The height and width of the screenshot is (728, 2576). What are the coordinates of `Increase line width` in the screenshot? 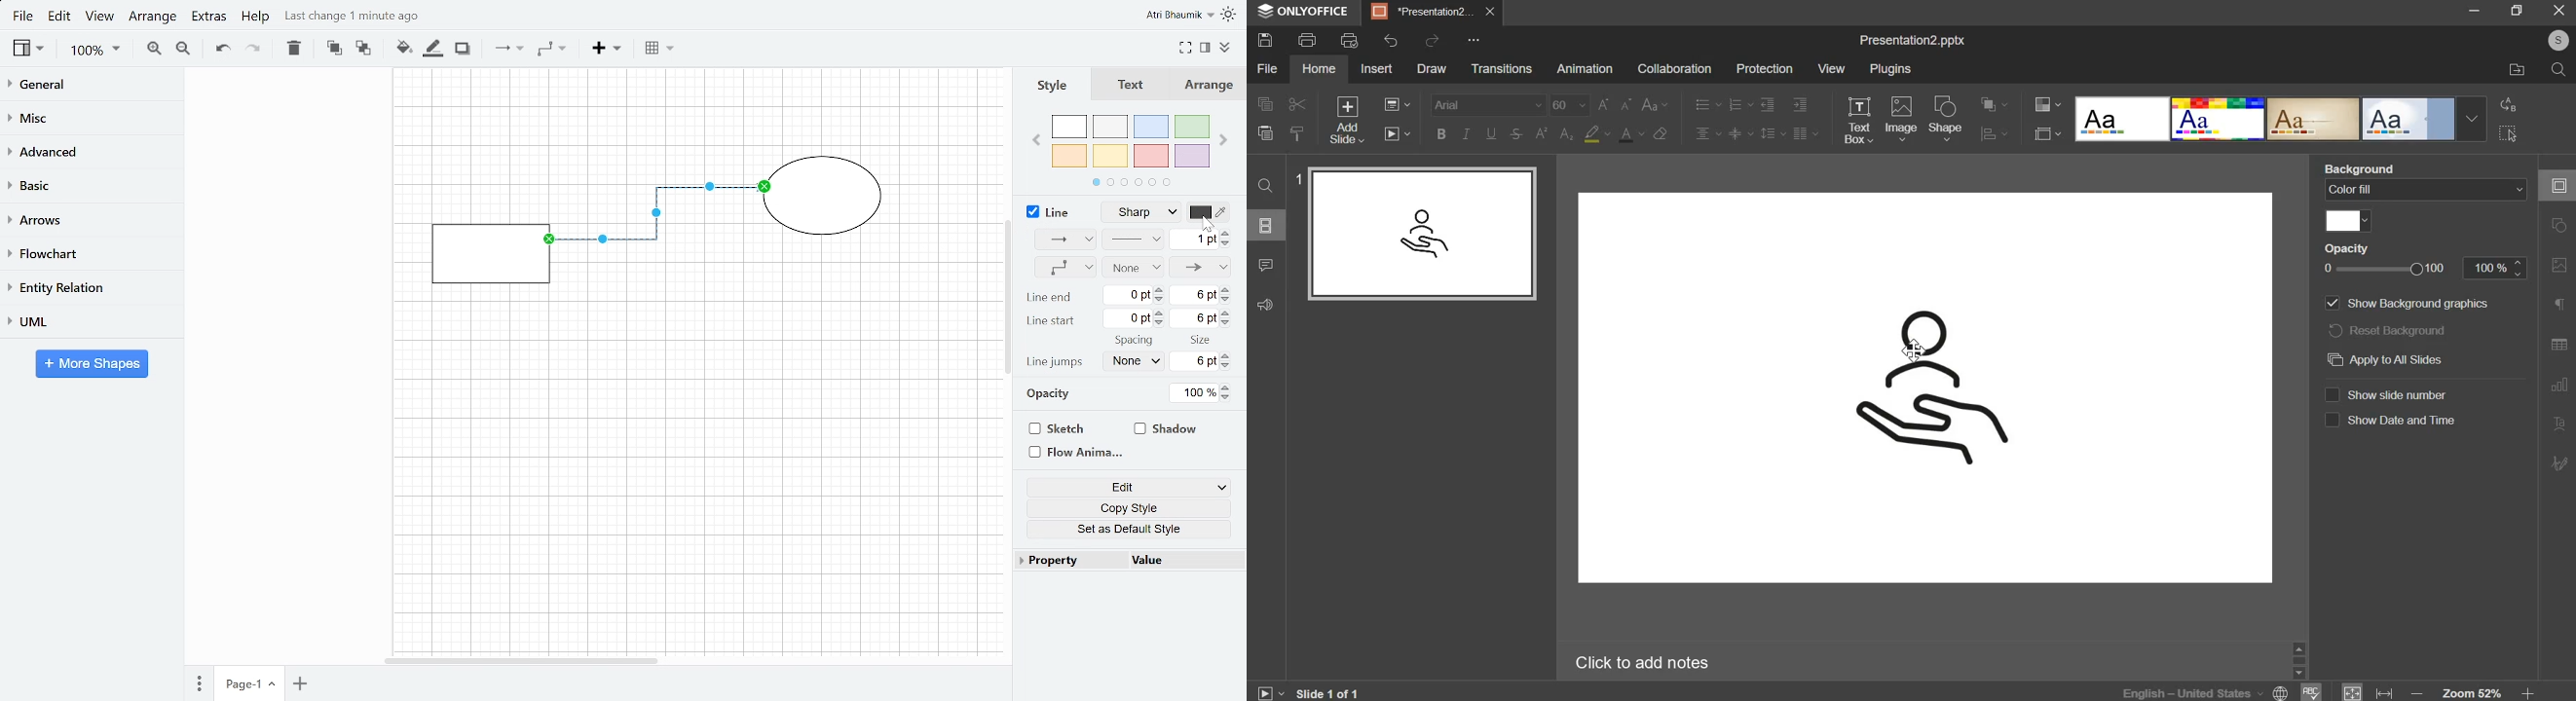 It's located at (1228, 233).